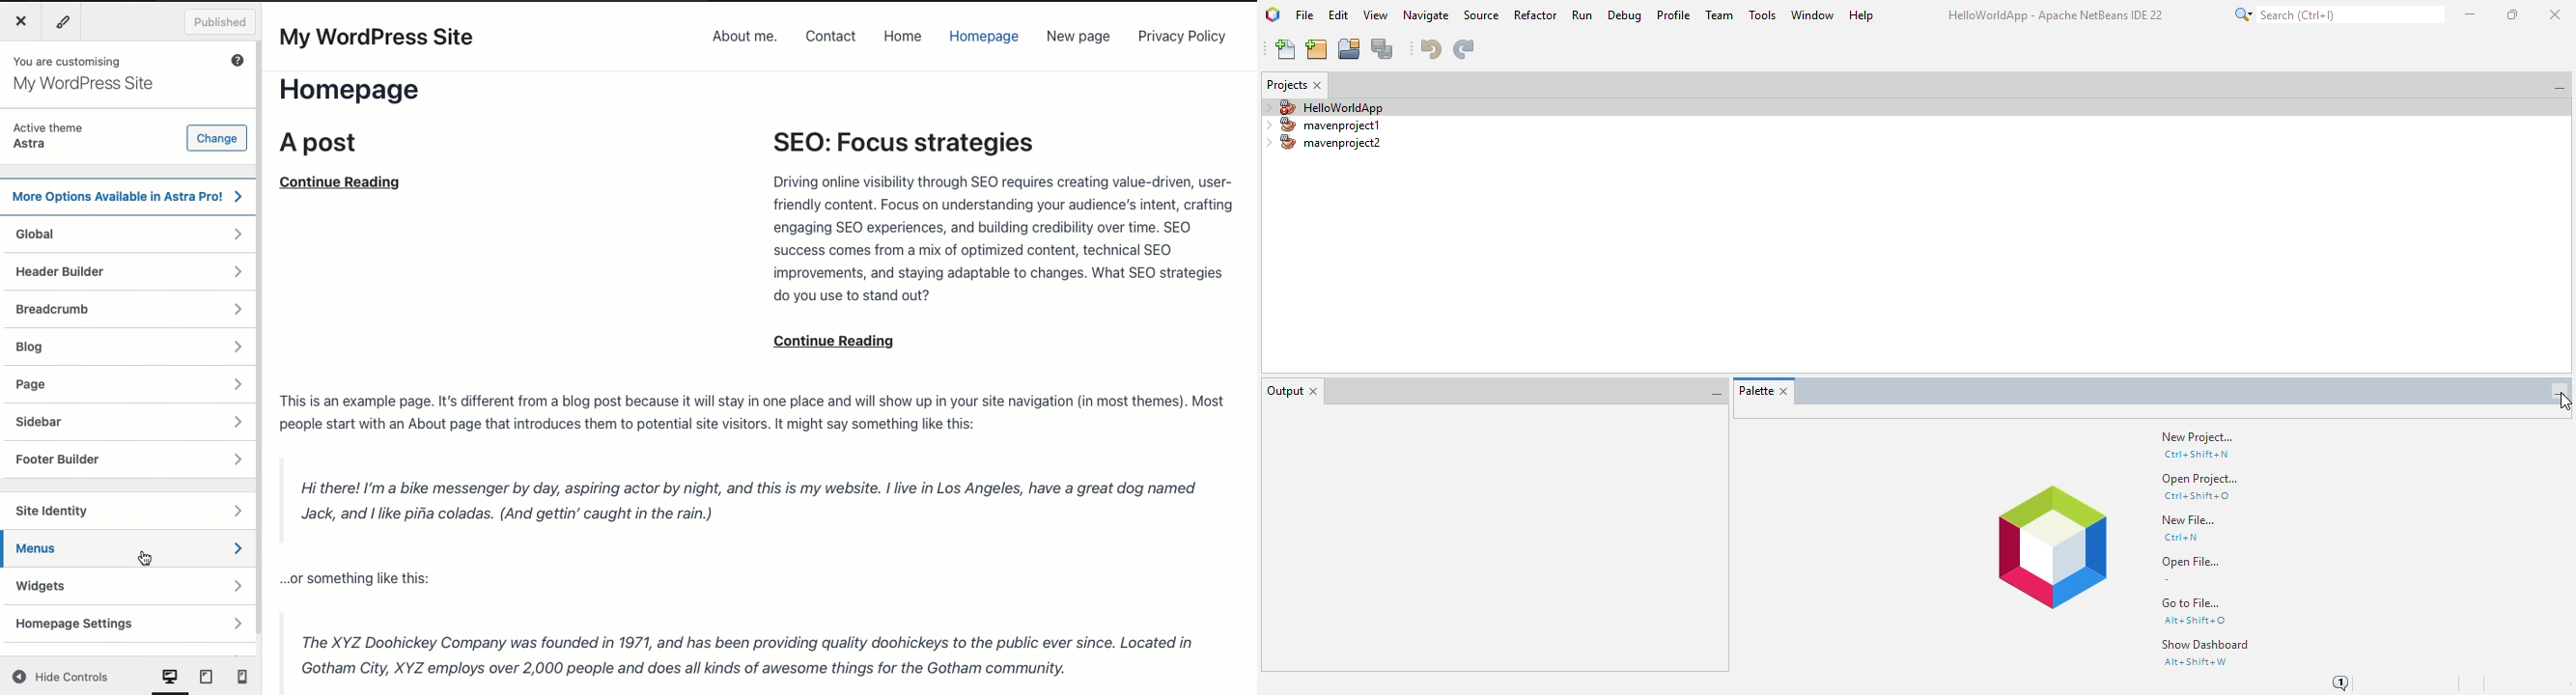  I want to click on cursor, so click(146, 558).